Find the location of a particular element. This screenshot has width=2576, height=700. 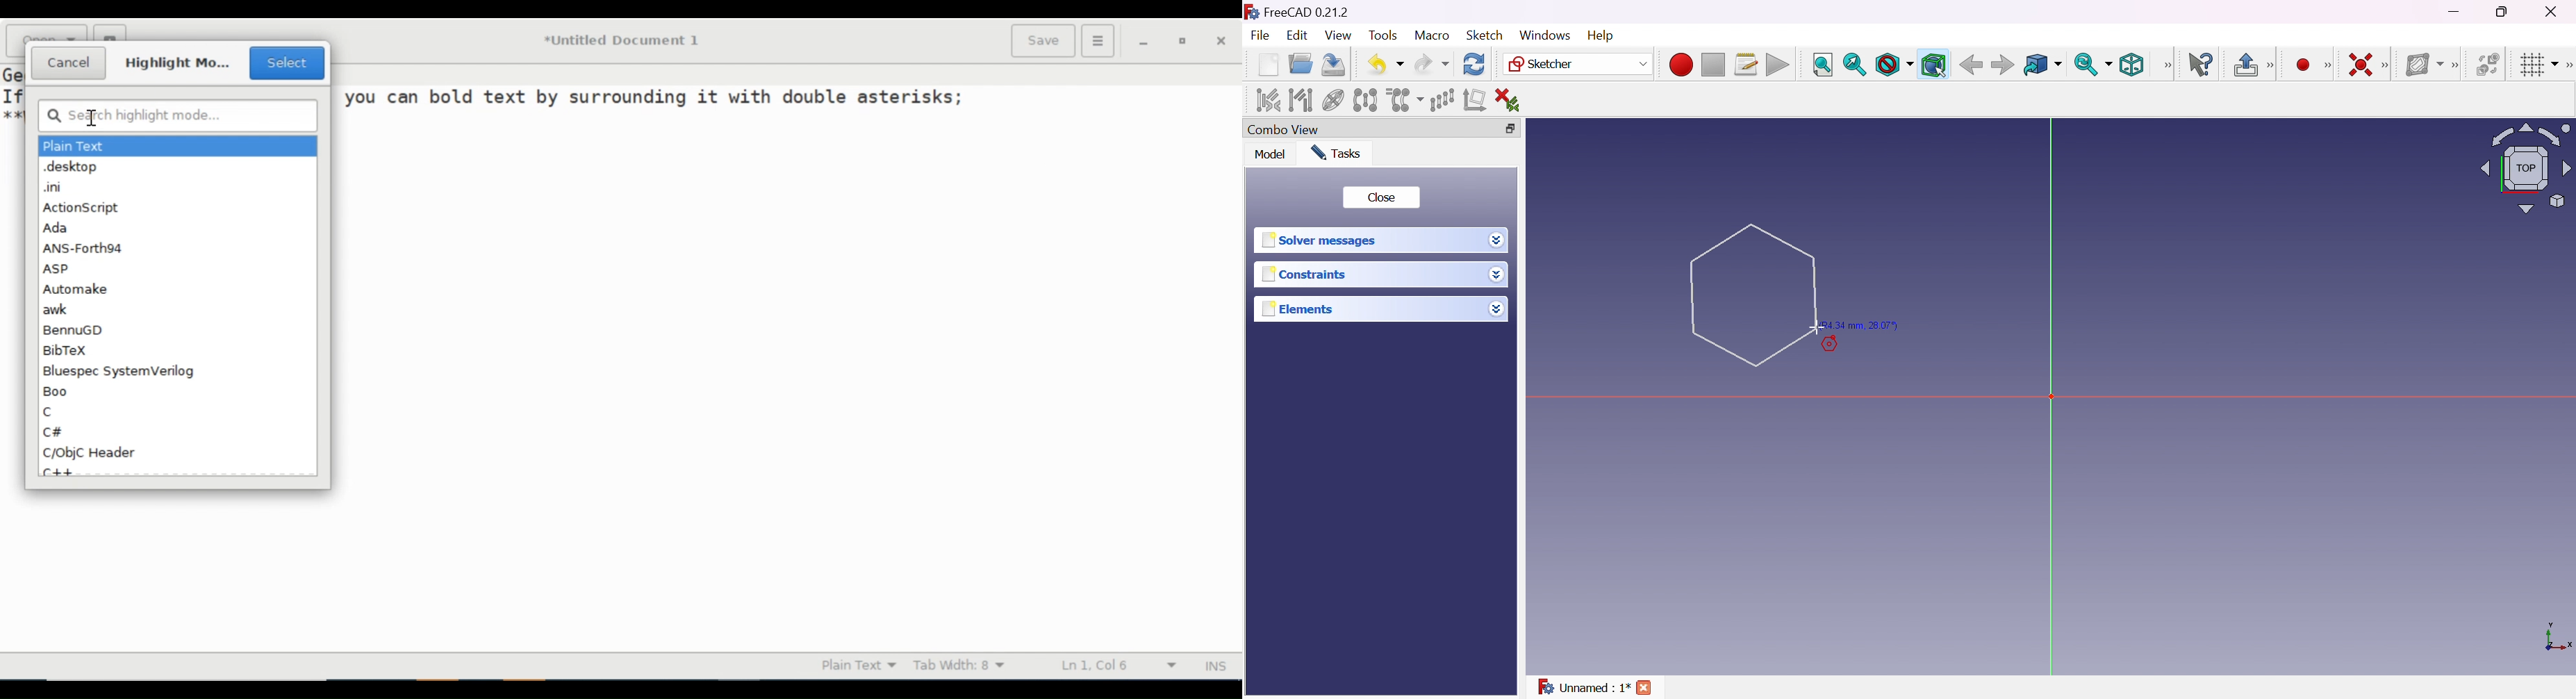

Symmetry is located at coordinates (1366, 100).